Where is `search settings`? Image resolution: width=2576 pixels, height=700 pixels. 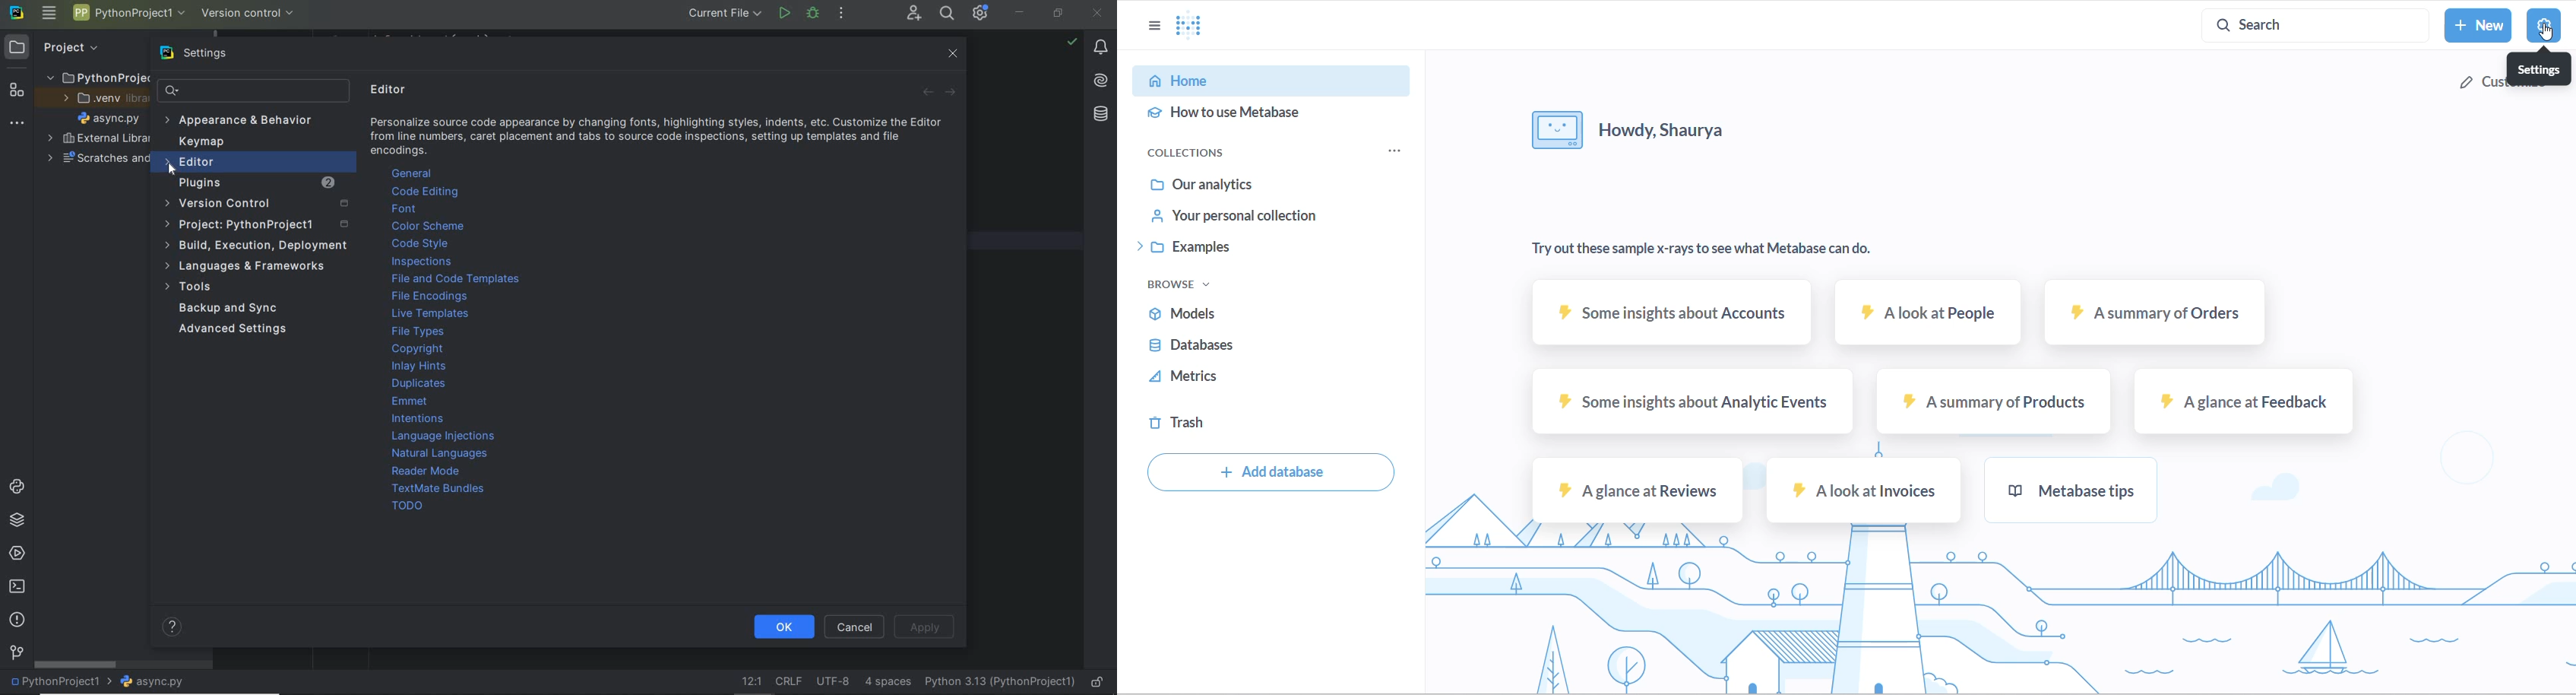
search settings is located at coordinates (254, 91).